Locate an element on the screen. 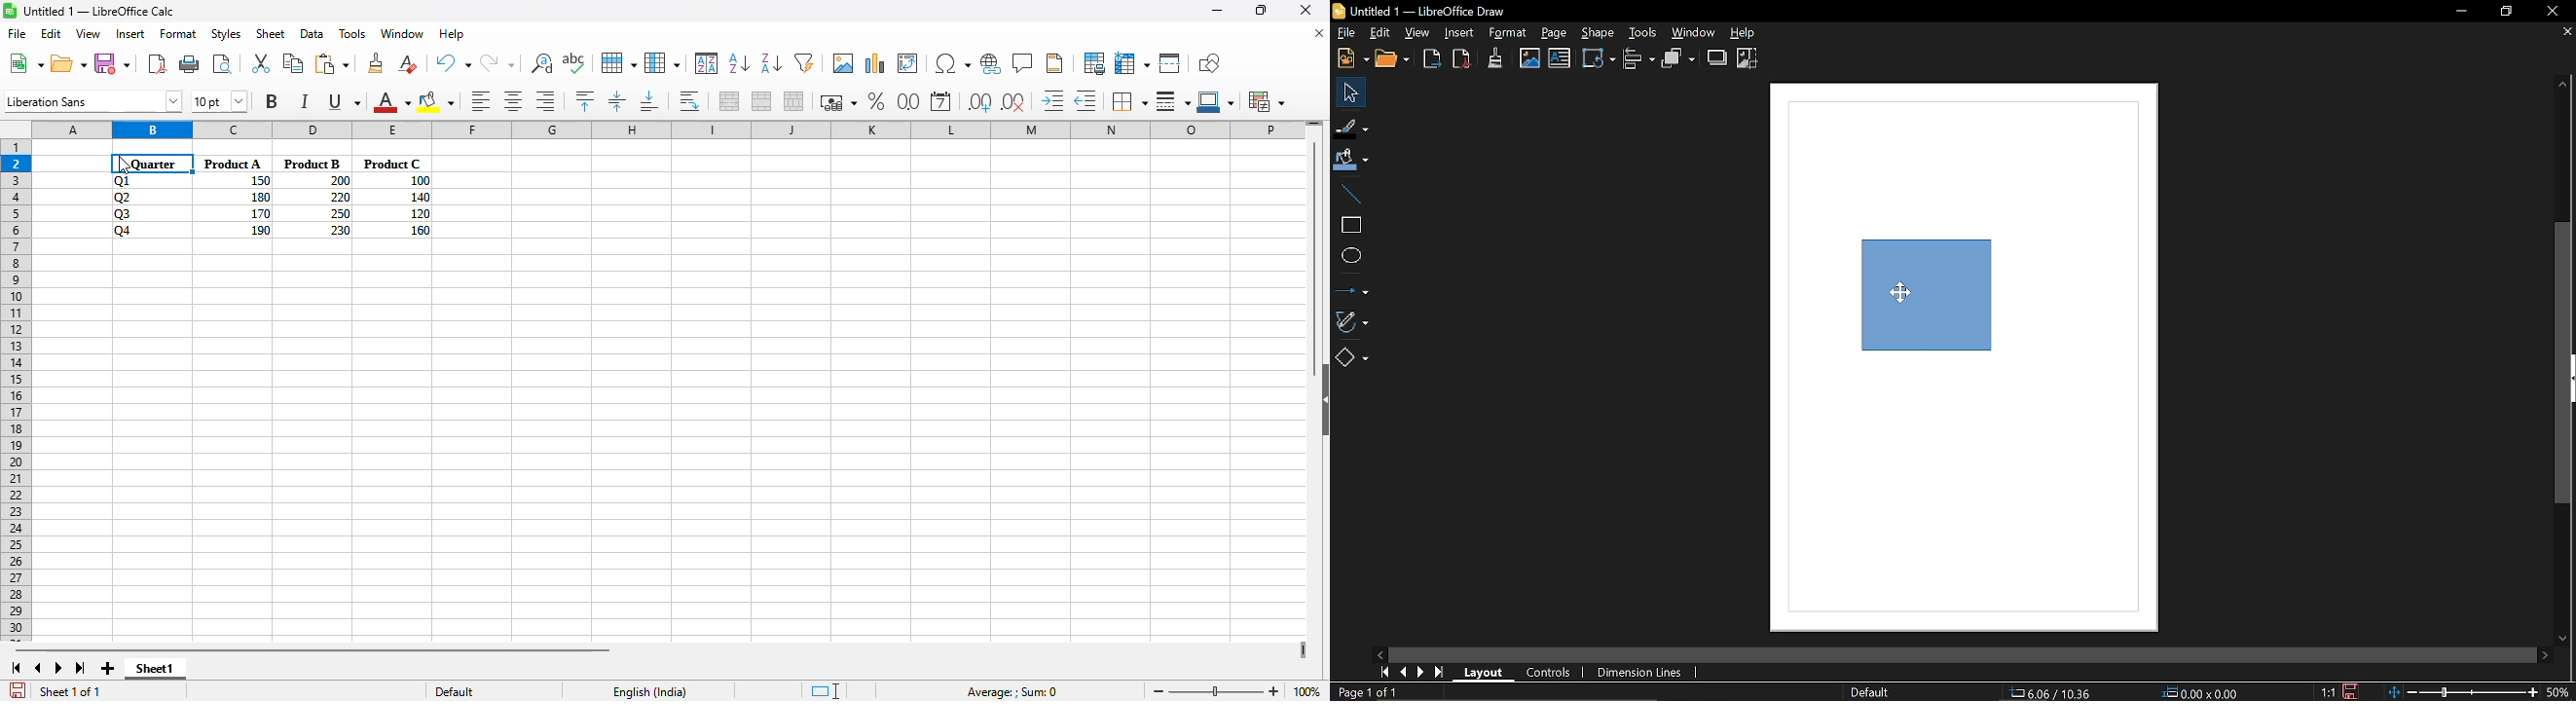 This screenshot has height=728, width=2576. Shadow is located at coordinates (1717, 58).